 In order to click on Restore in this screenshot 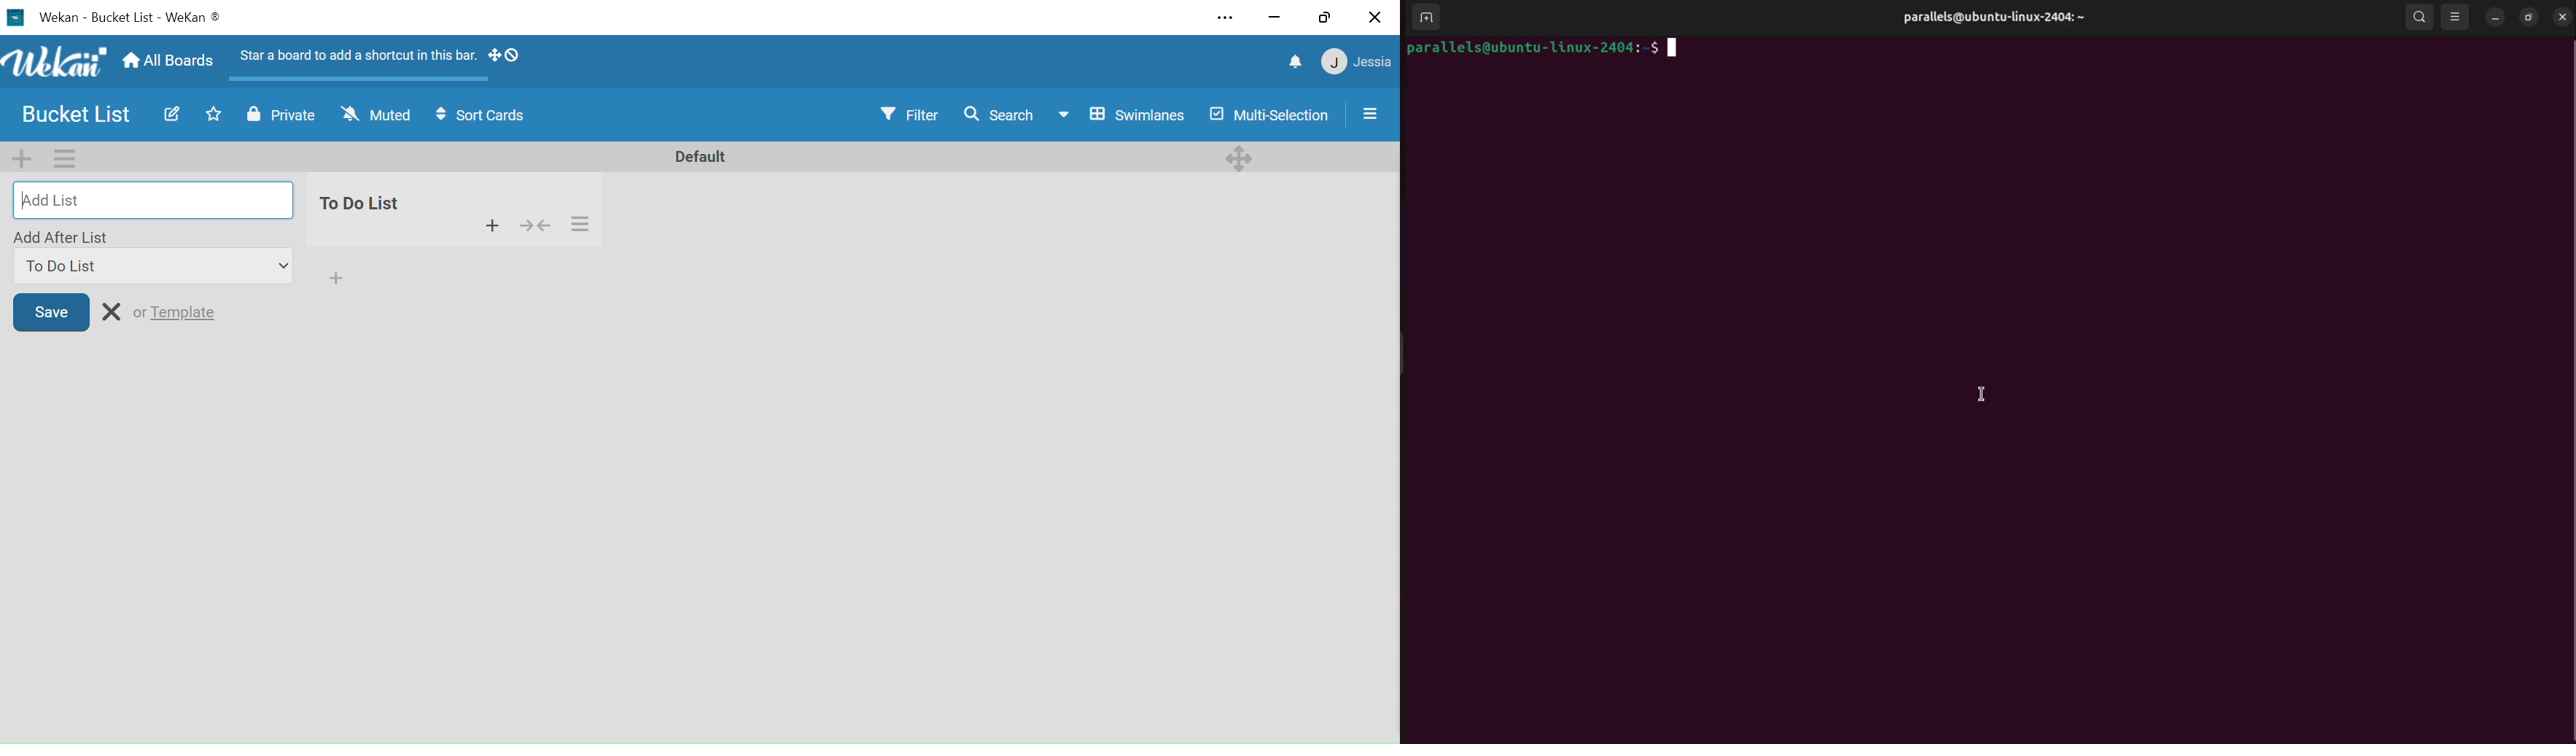, I will do `click(1324, 18)`.